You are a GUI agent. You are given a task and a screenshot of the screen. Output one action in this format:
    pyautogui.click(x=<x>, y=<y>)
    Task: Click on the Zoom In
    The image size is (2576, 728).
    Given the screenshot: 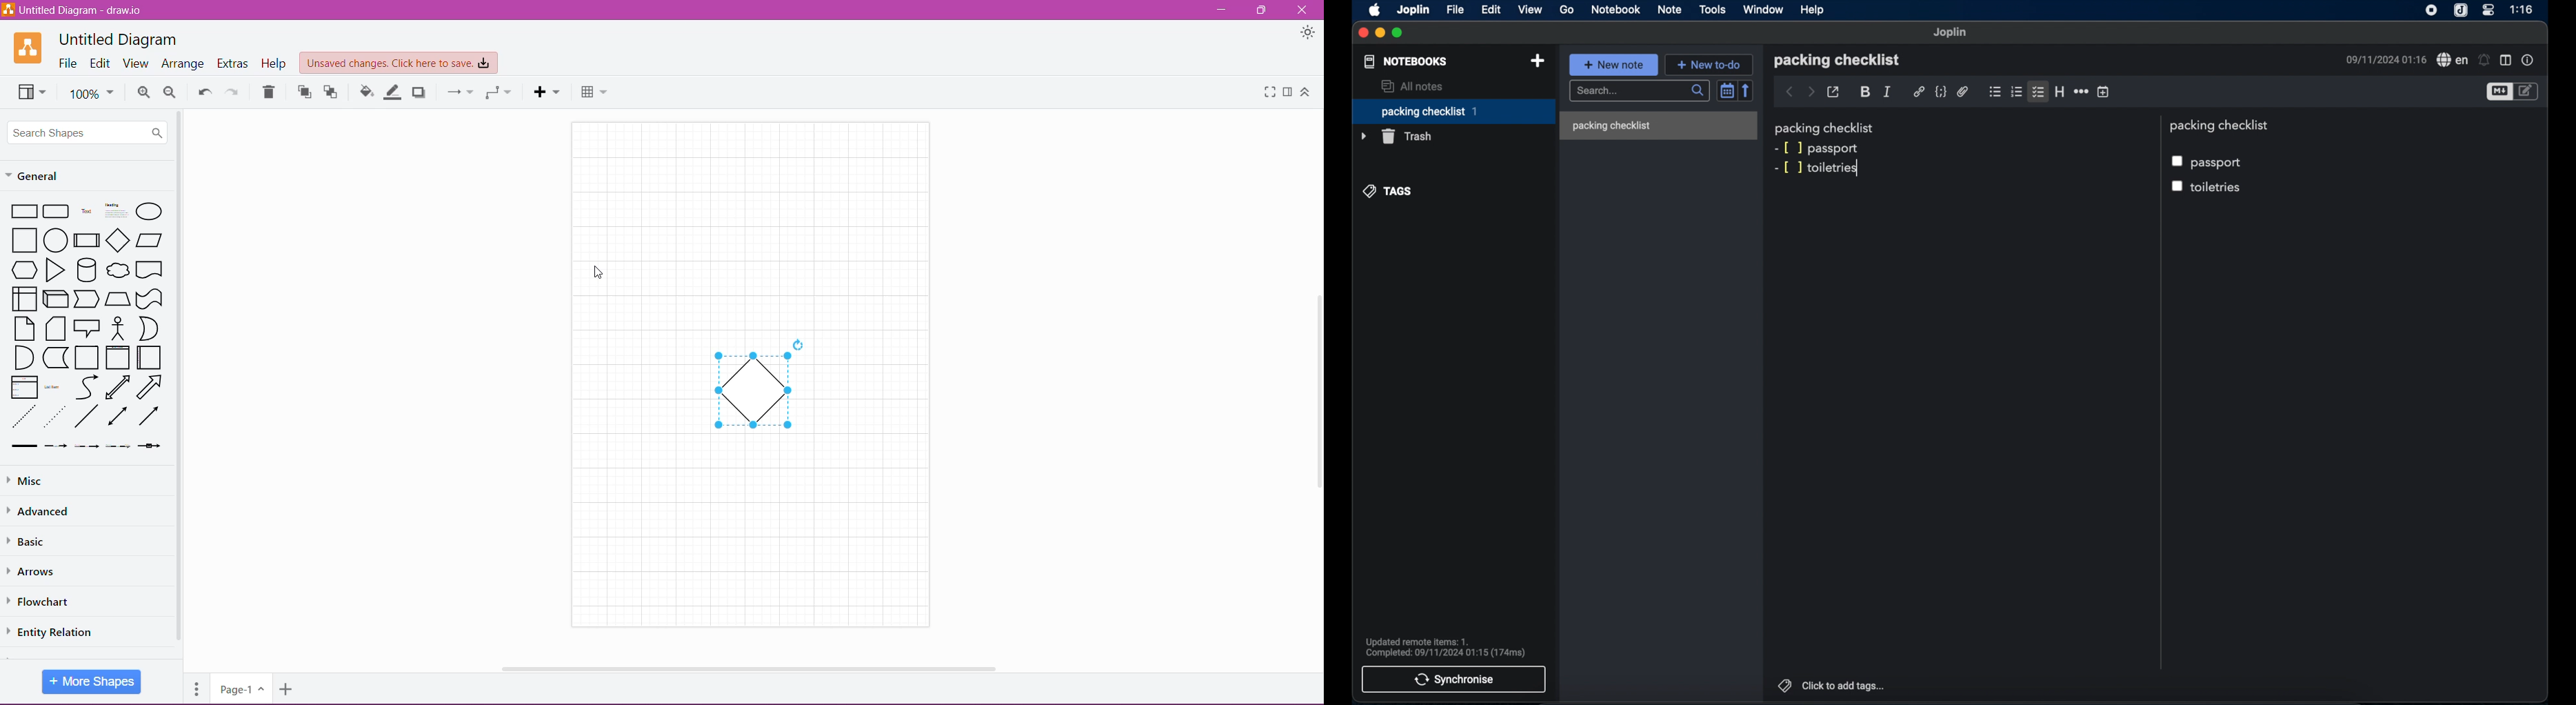 What is the action you would take?
    pyautogui.click(x=143, y=92)
    